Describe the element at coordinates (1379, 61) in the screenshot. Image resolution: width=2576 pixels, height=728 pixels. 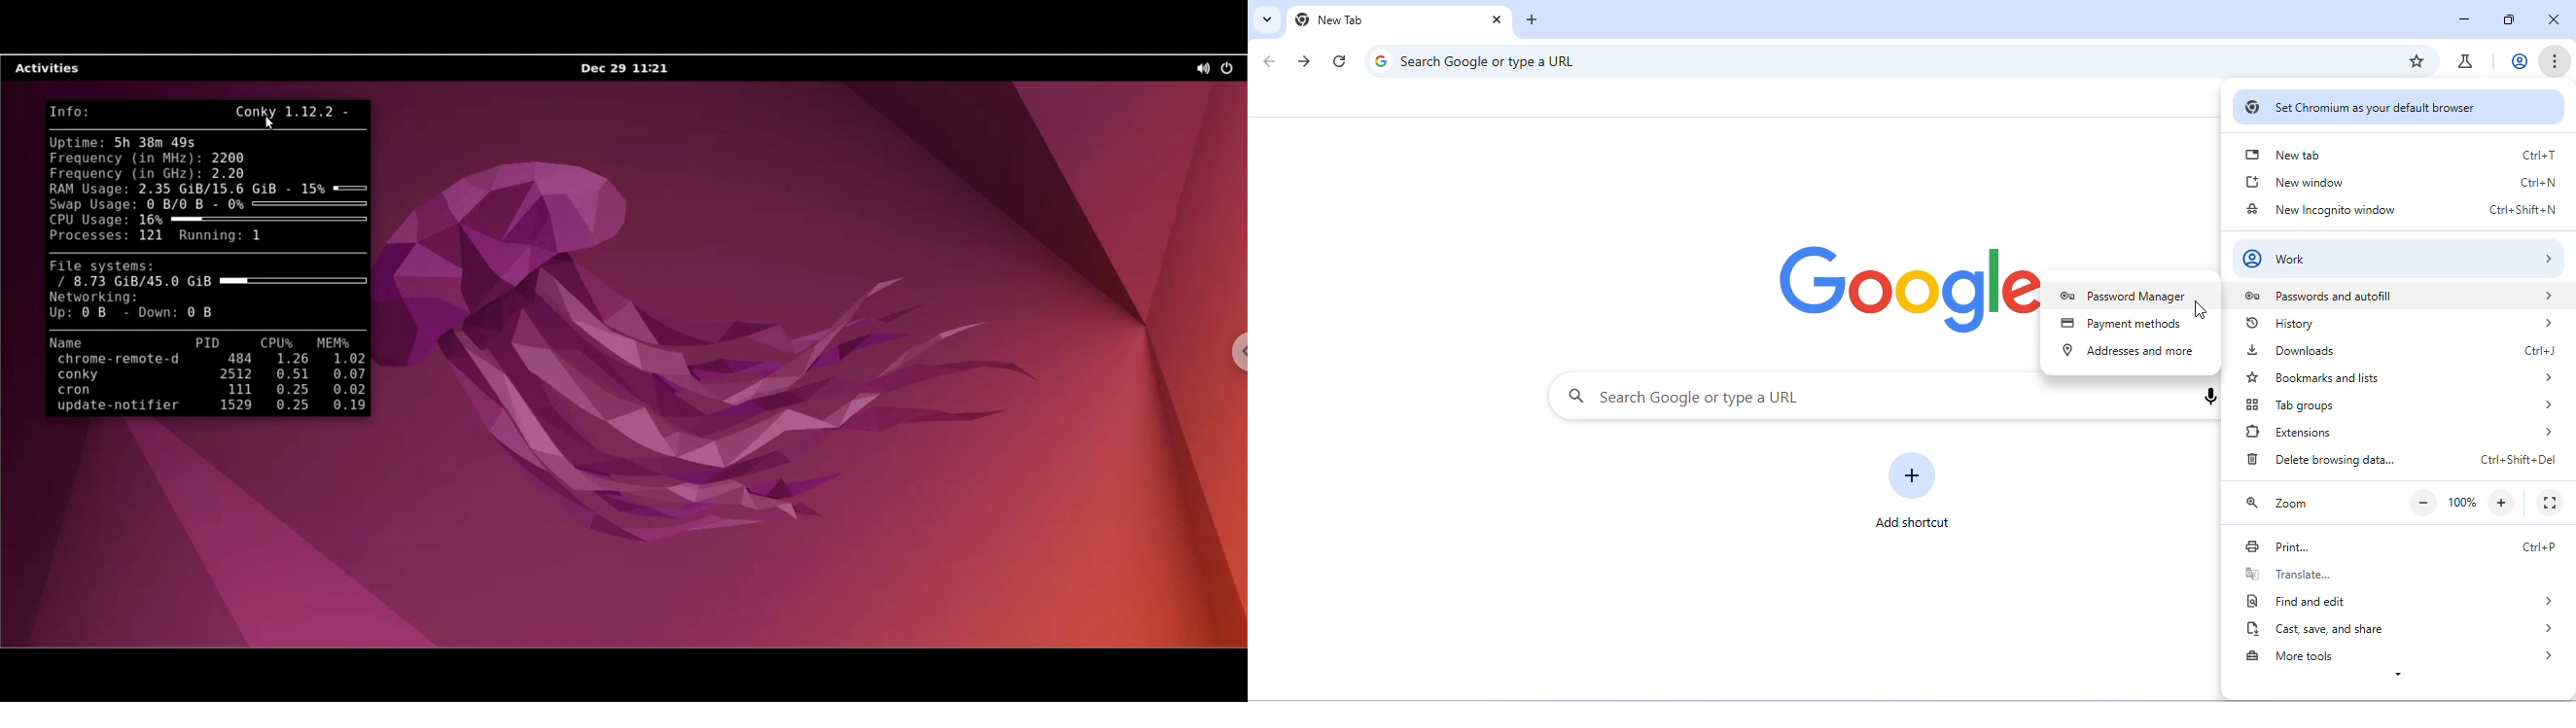
I see `google logo` at that location.